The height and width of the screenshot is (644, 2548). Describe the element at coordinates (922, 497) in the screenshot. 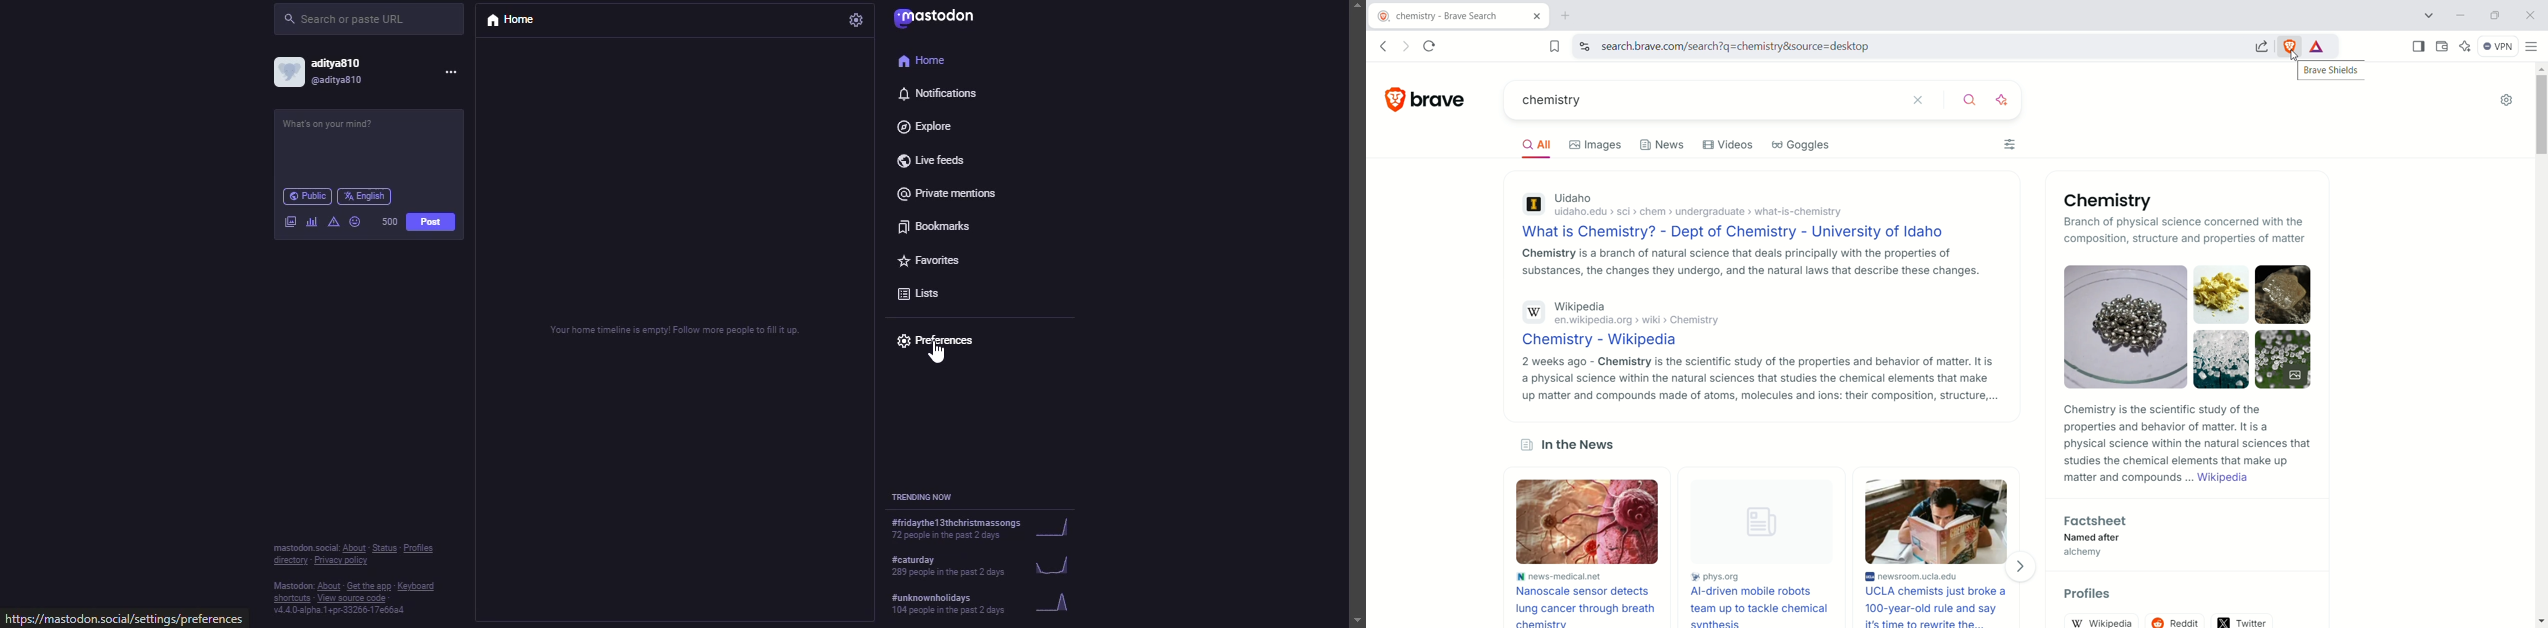

I see `trending now` at that location.